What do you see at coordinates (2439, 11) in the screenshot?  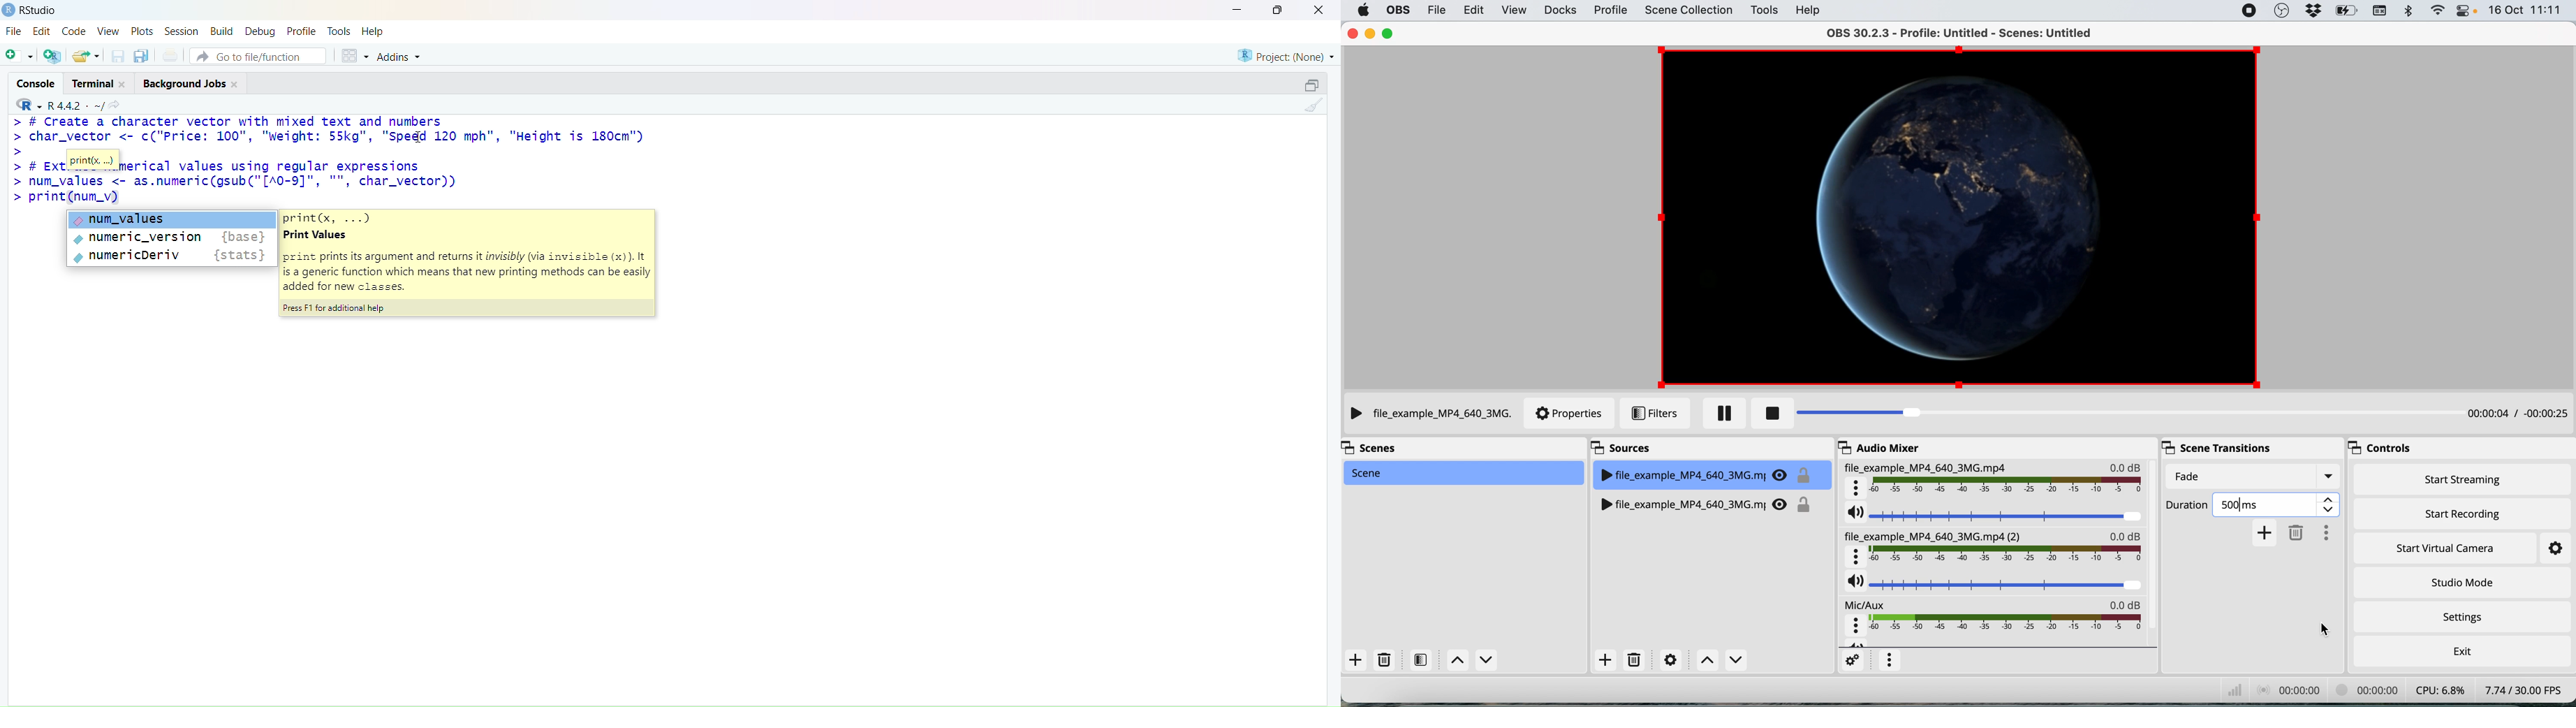 I see `wifi` at bounding box center [2439, 11].